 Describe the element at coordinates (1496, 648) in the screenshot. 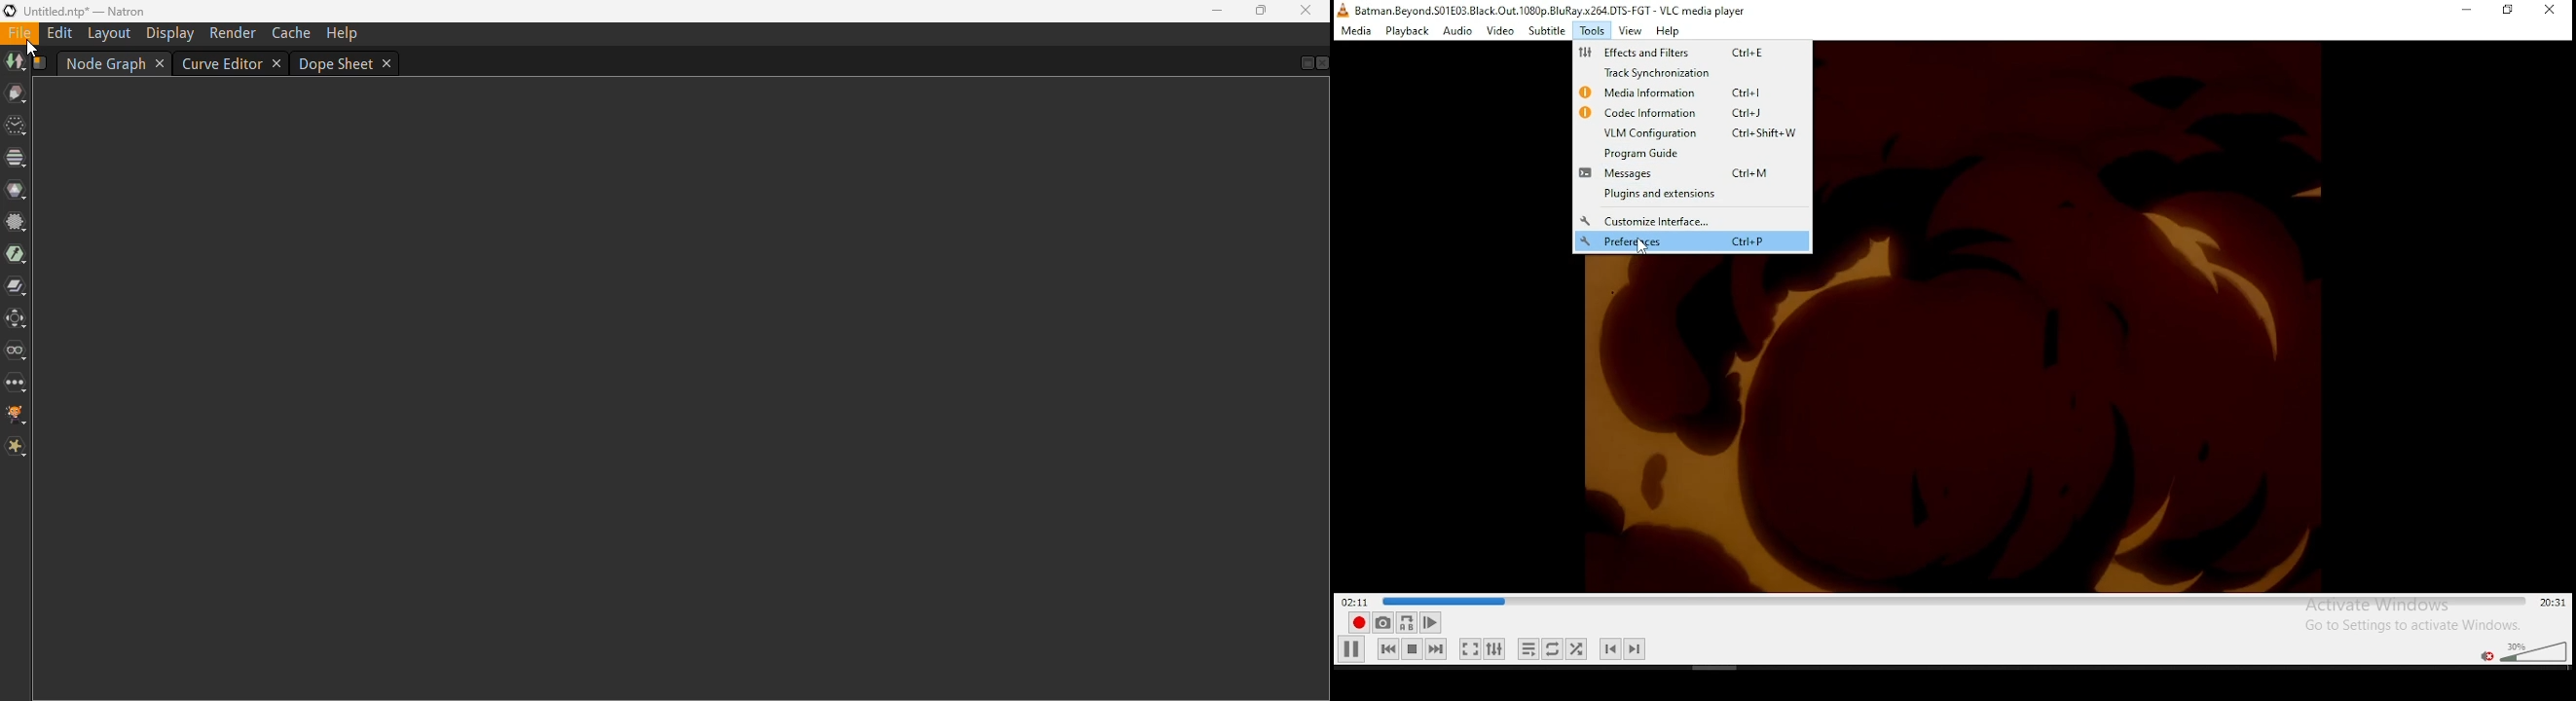

I see `show extended settings` at that location.